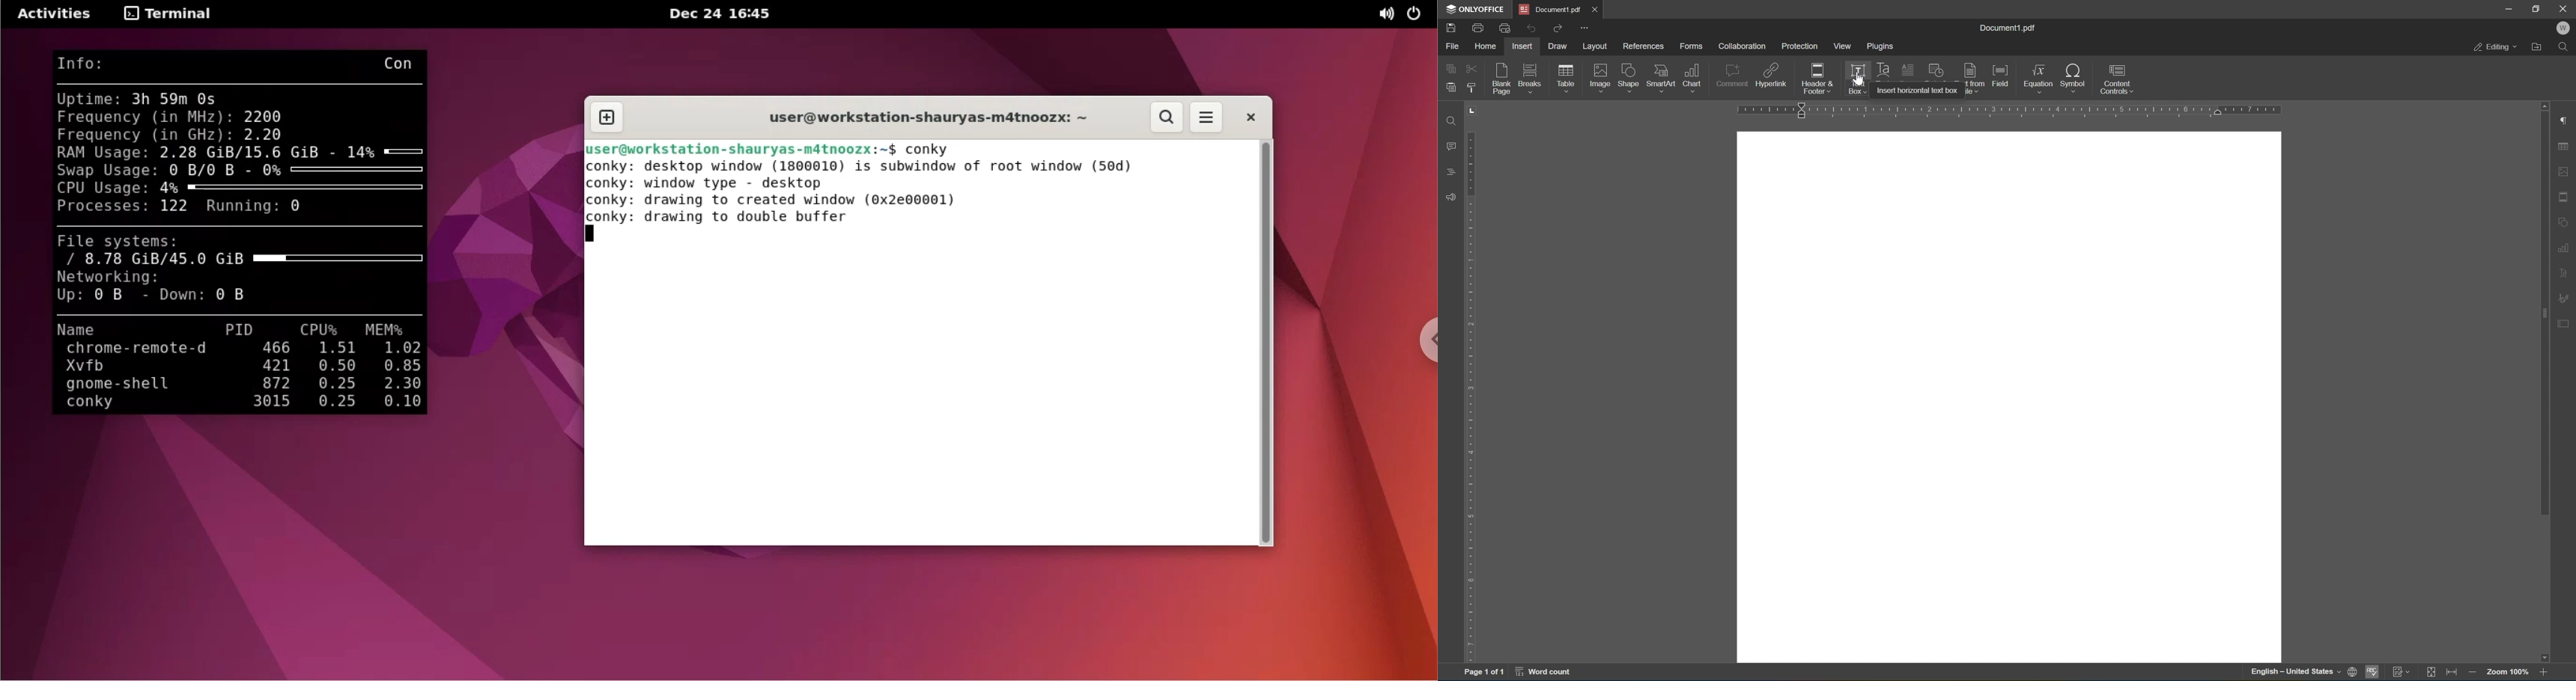  I want to click on text box with active cursor, so click(1855, 79).